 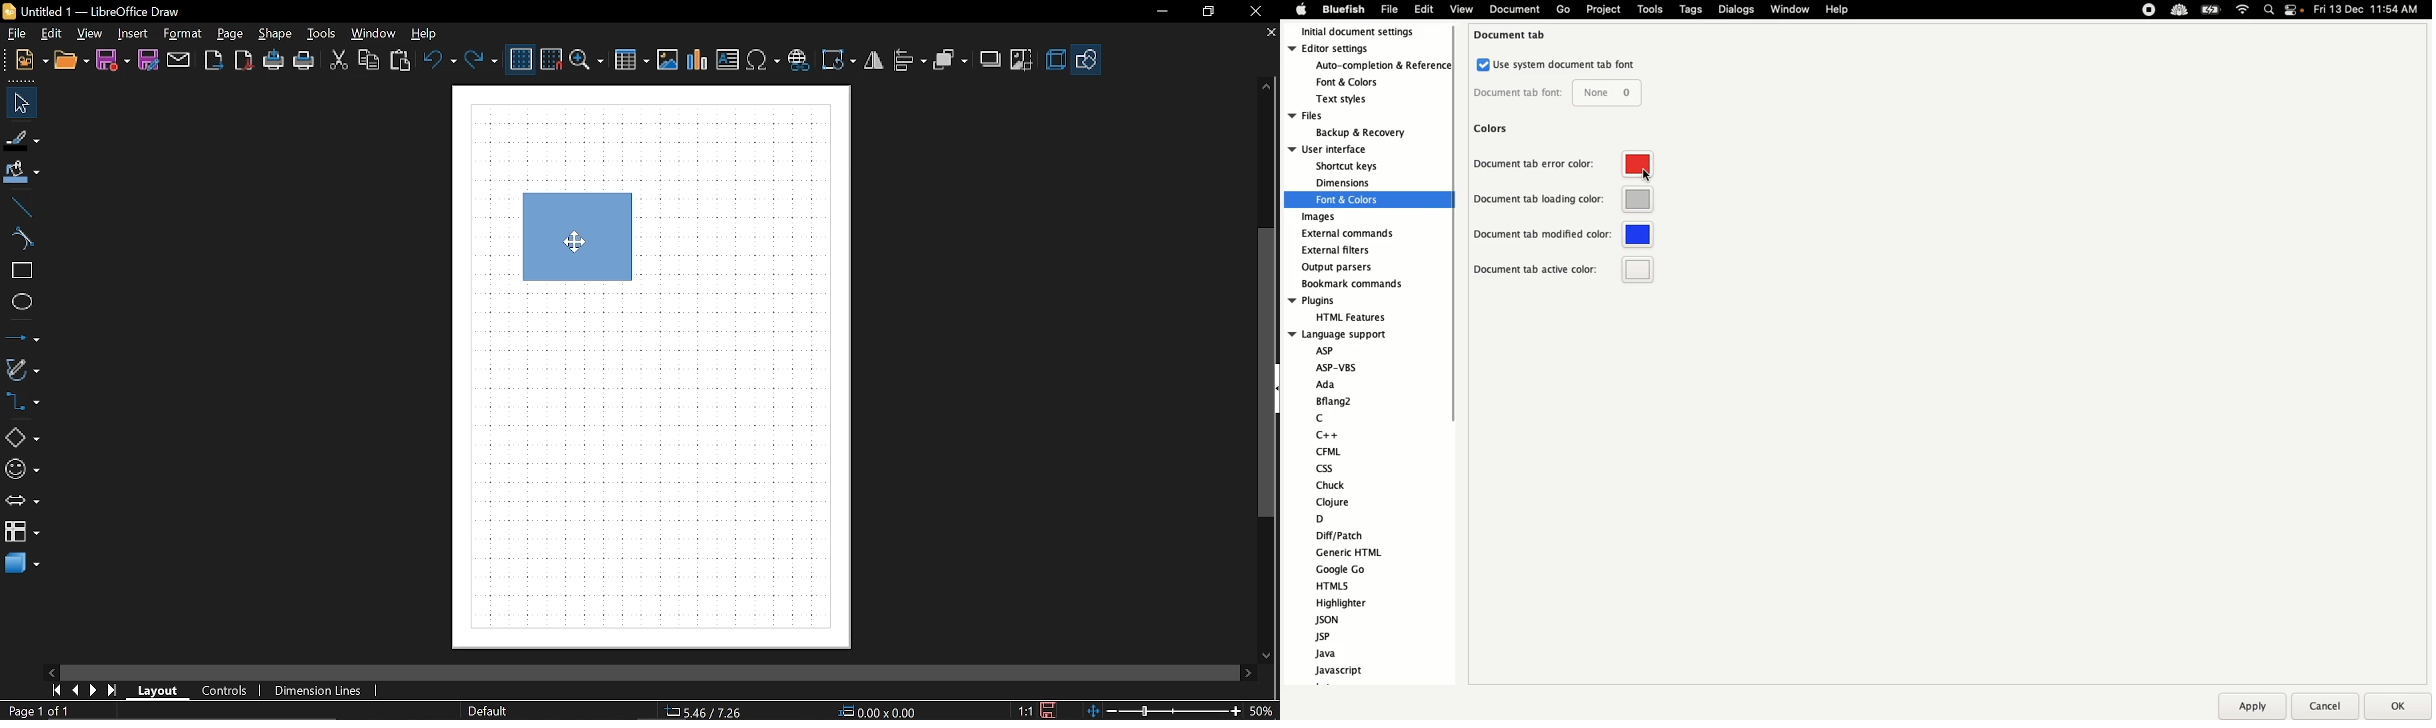 What do you see at coordinates (587, 61) in the screenshot?
I see `zoom` at bounding box center [587, 61].